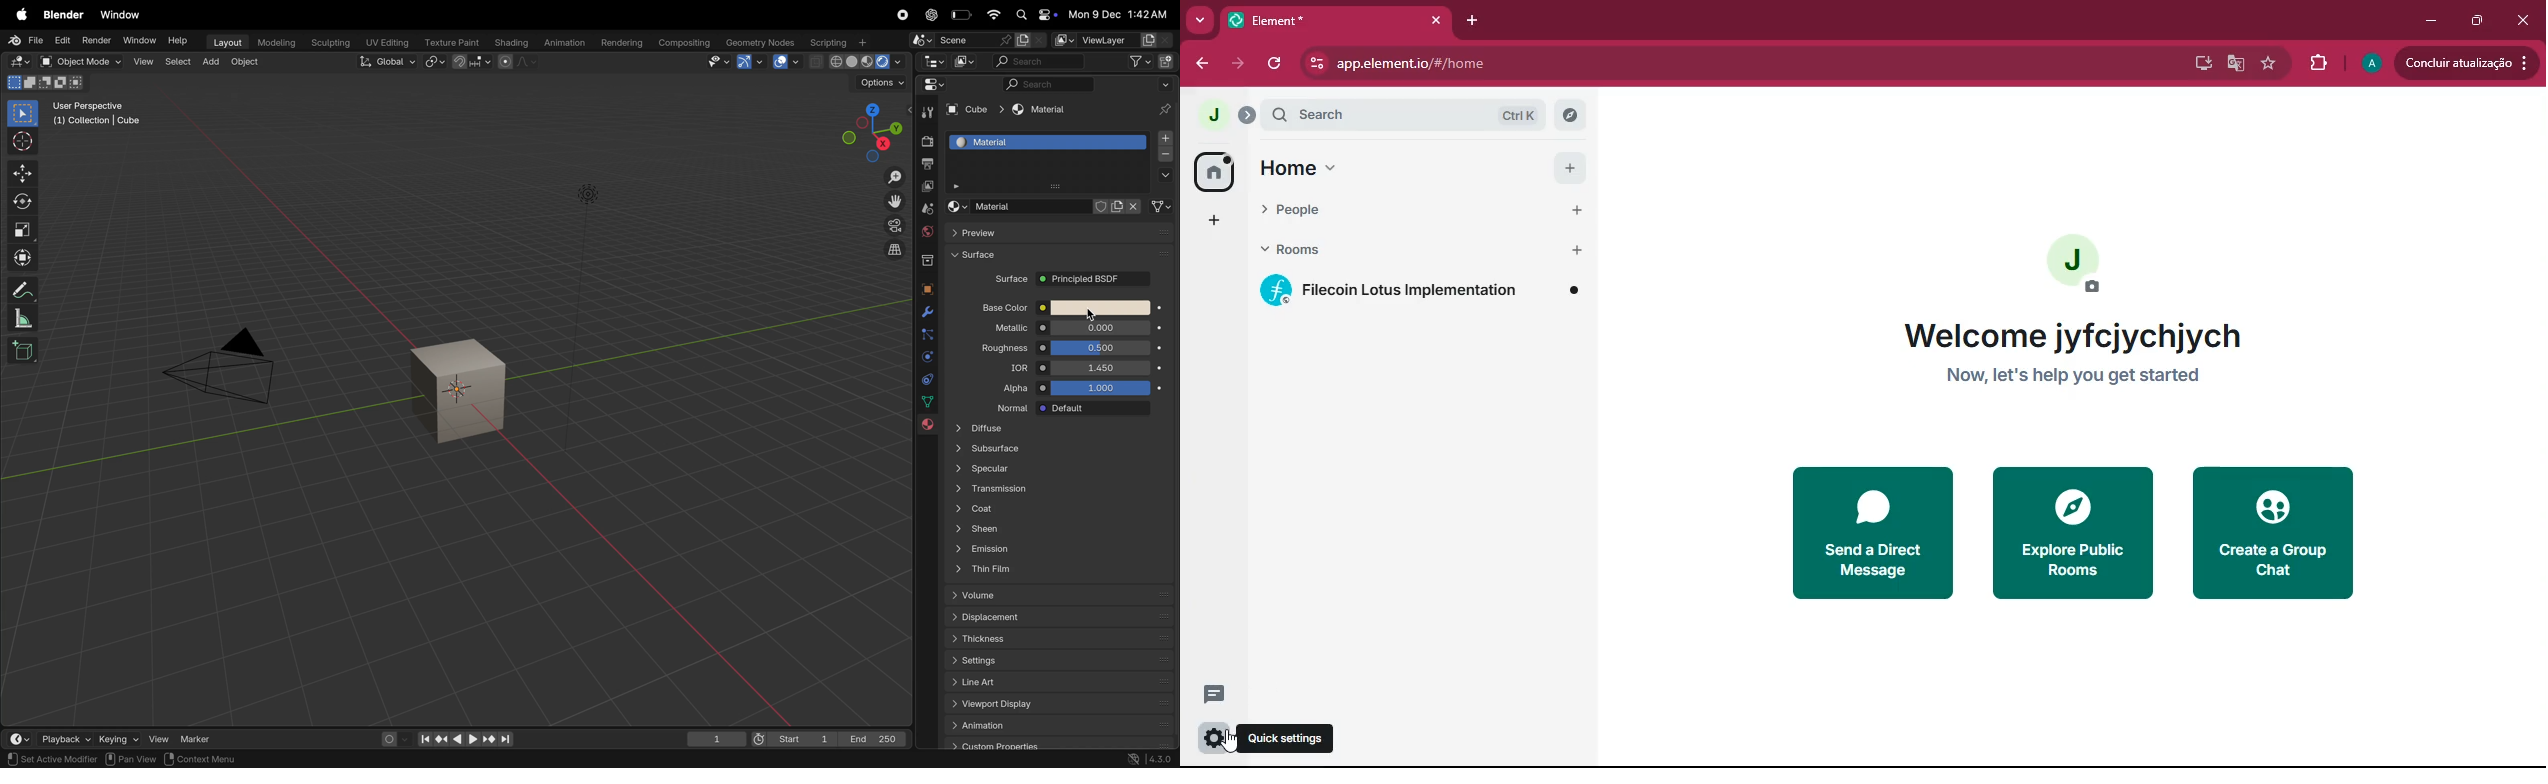 Image resolution: width=2548 pixels, height=784 pixels. Describe the element at coordinates (900, 14) in the screenshot. I see `record` at that location.